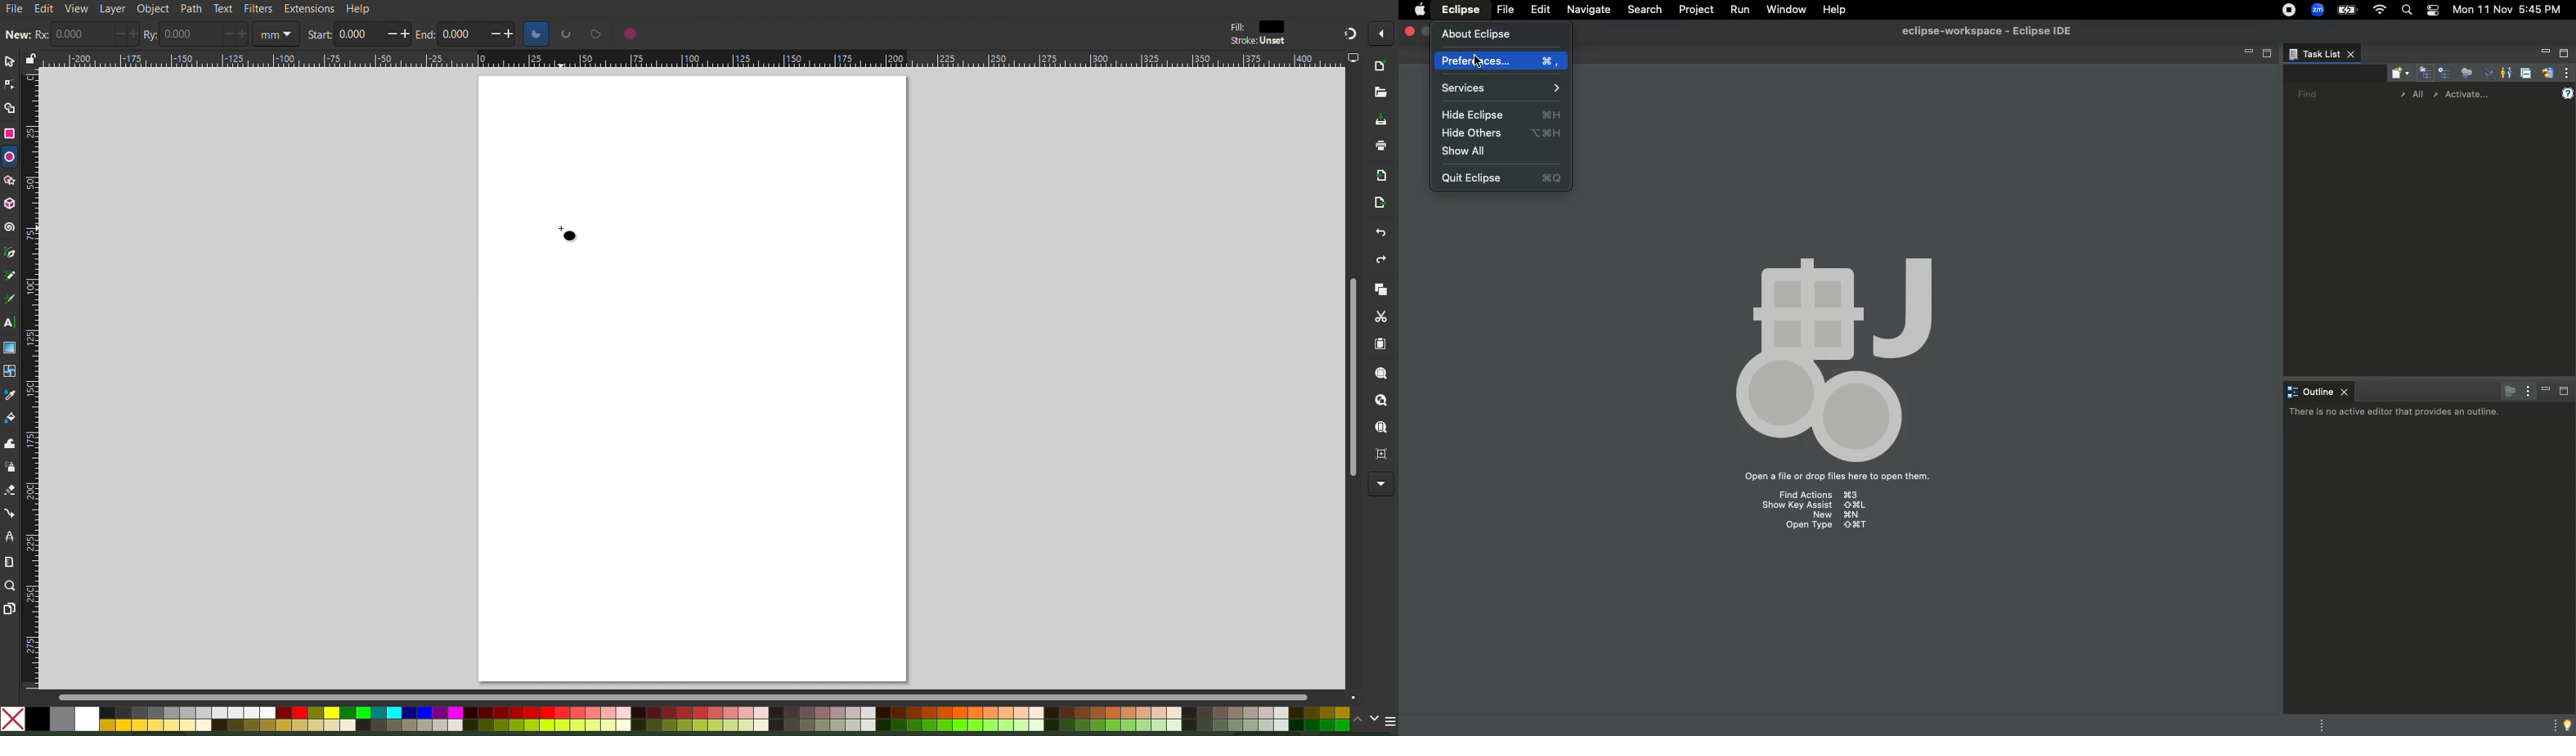  I want to click on Show only my tasks, so click(2506, 73).